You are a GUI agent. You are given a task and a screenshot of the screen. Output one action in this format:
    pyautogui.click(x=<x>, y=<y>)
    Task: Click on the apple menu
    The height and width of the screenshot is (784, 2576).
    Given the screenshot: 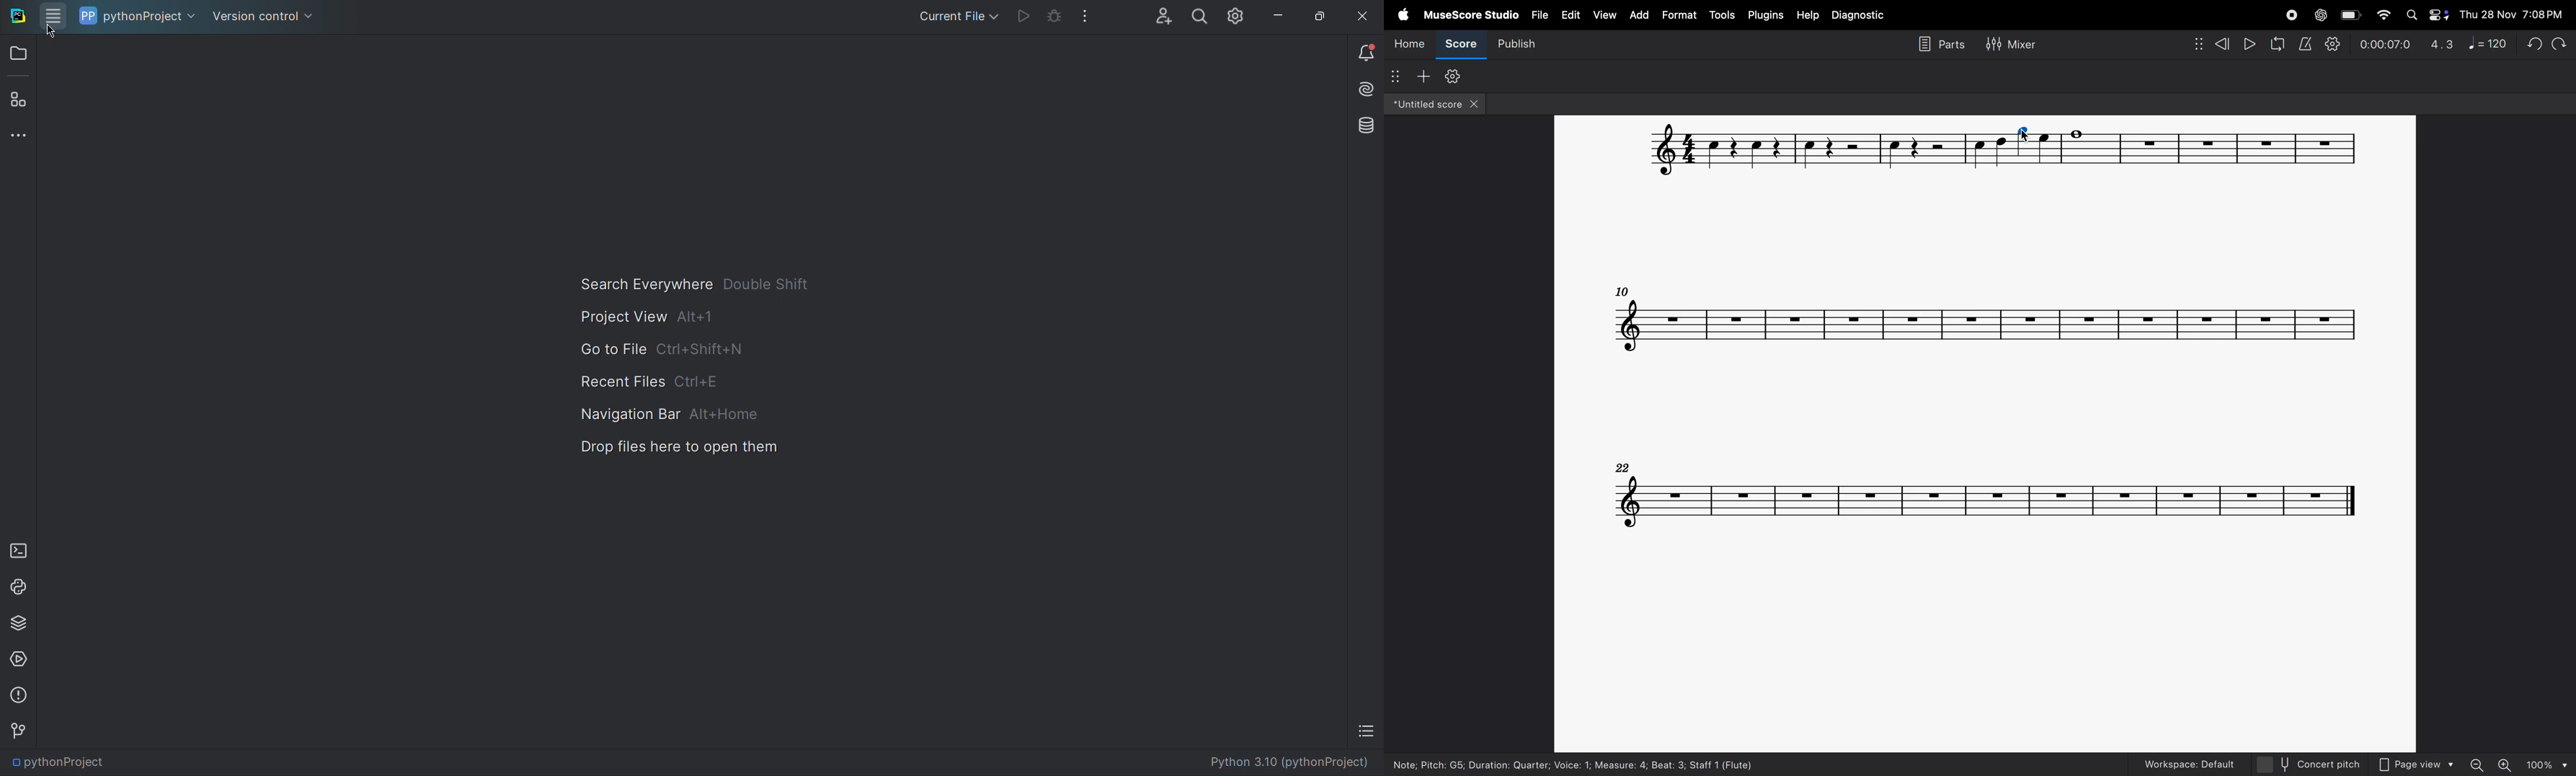 What is the action you would take?
    pyautogui.click(x=1403, y=15)
    